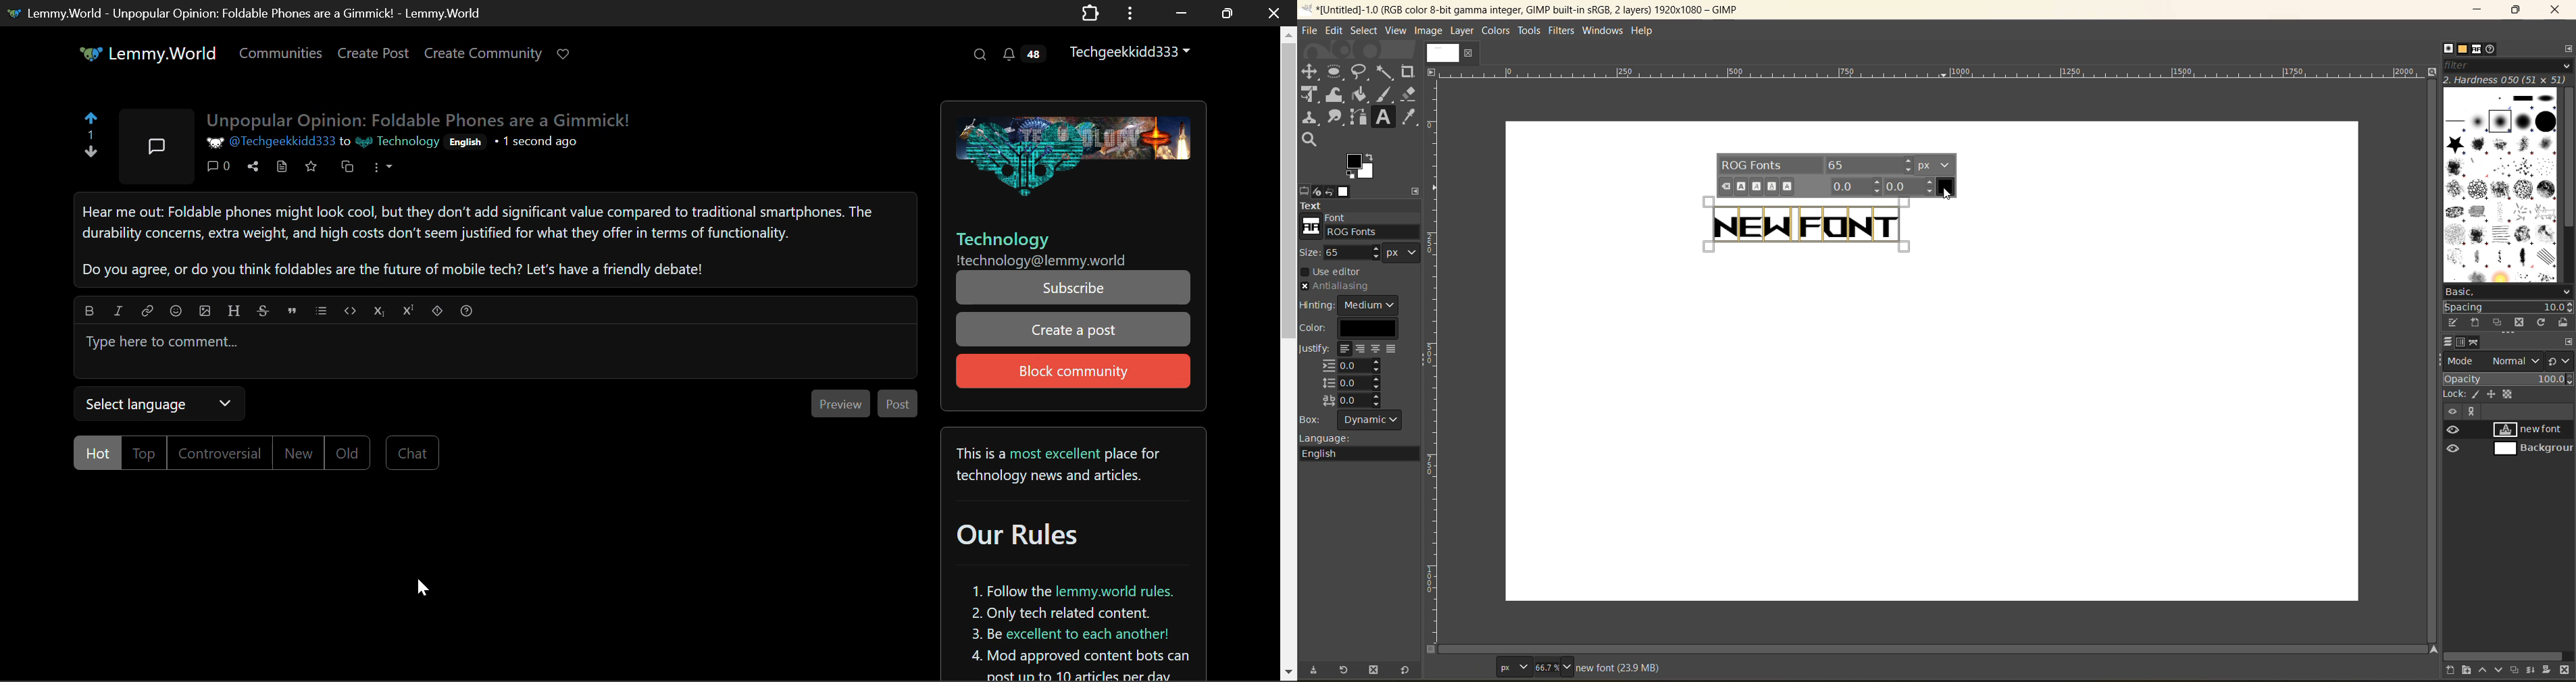 Image resolution: width=2576 pixels, height=700 pixels. I want to click on metadata, so click(1618, 668).